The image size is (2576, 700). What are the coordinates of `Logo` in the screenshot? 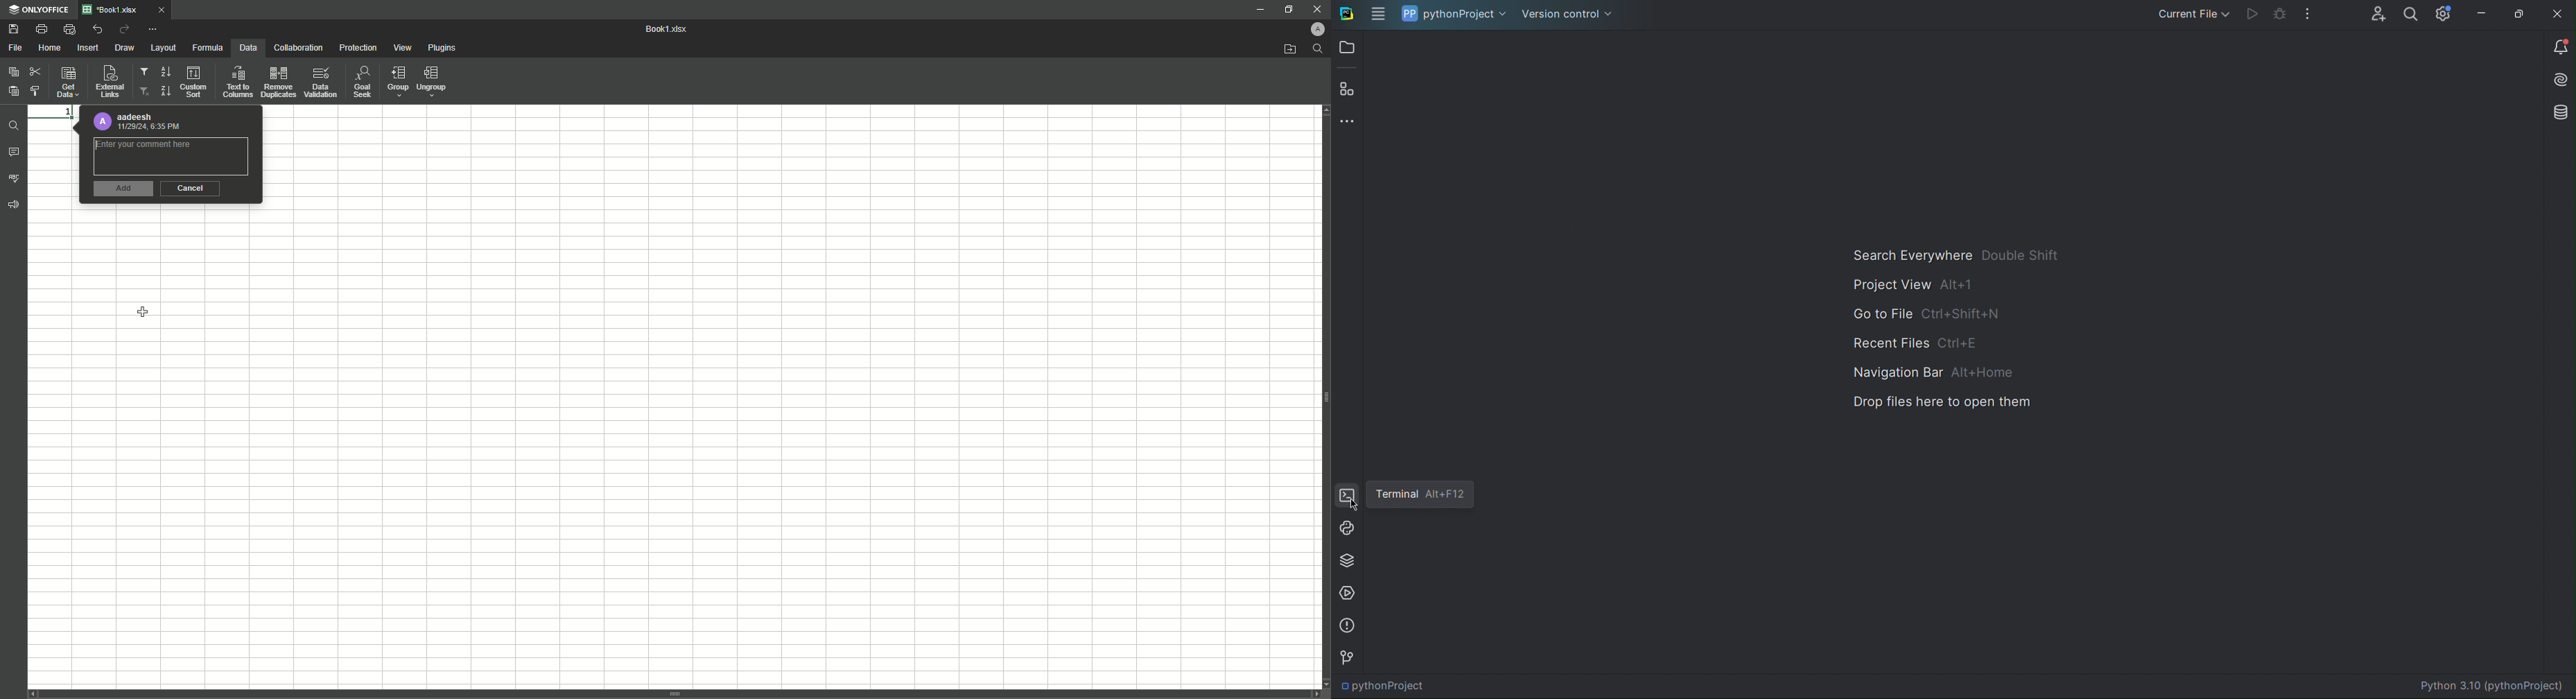 It's located at (1348, 14).